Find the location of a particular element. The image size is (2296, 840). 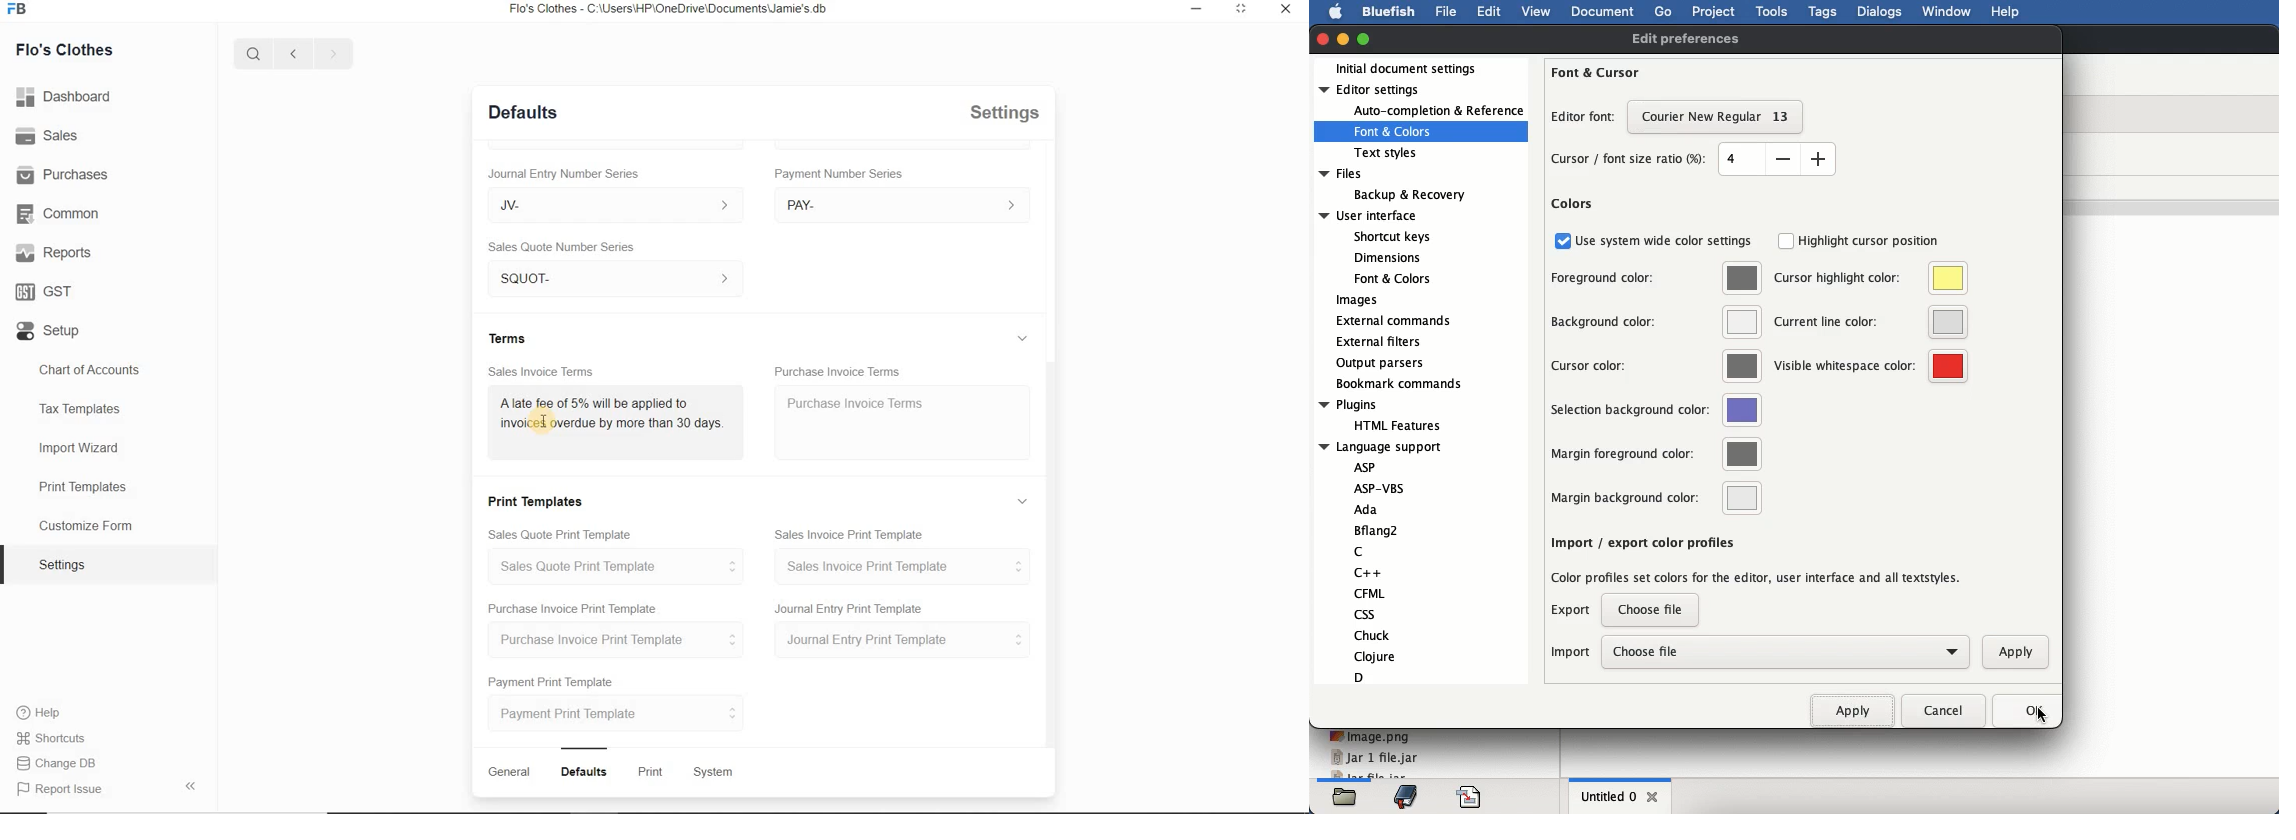

Search is located at coordinates (251, 51).